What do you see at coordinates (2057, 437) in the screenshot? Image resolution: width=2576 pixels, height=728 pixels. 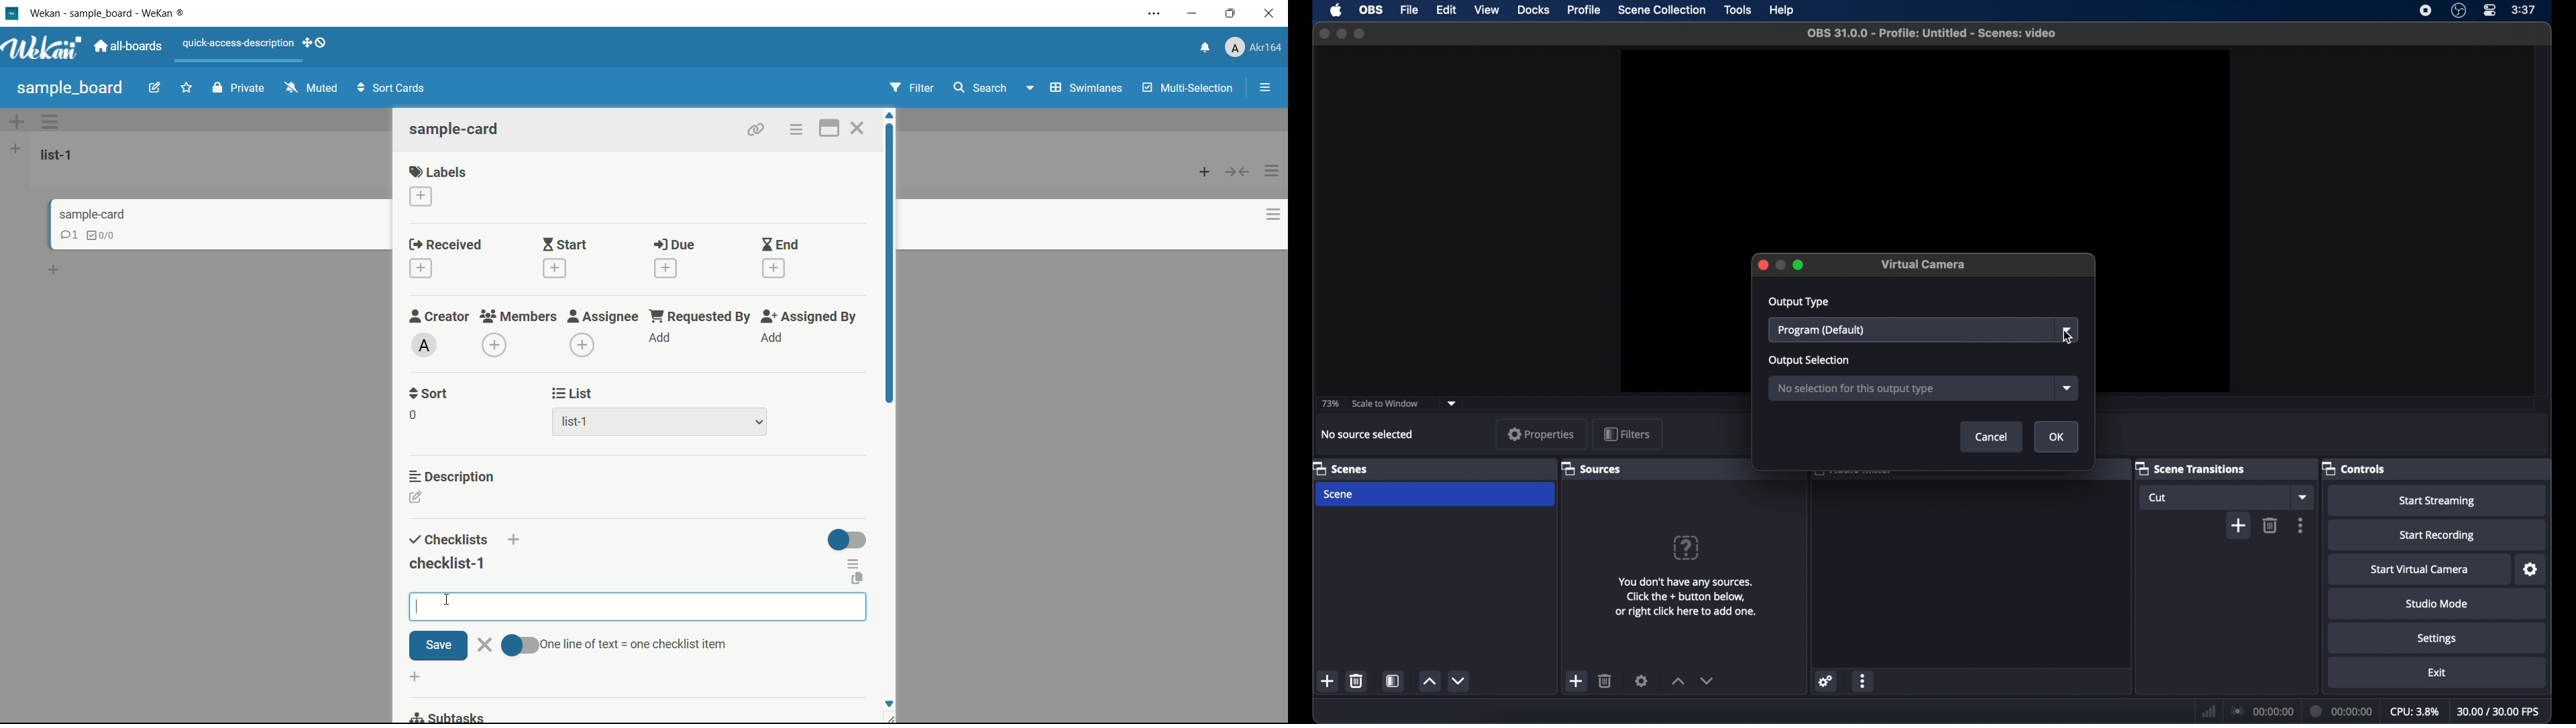 I see `ok` at bounding box center [2057, 437].